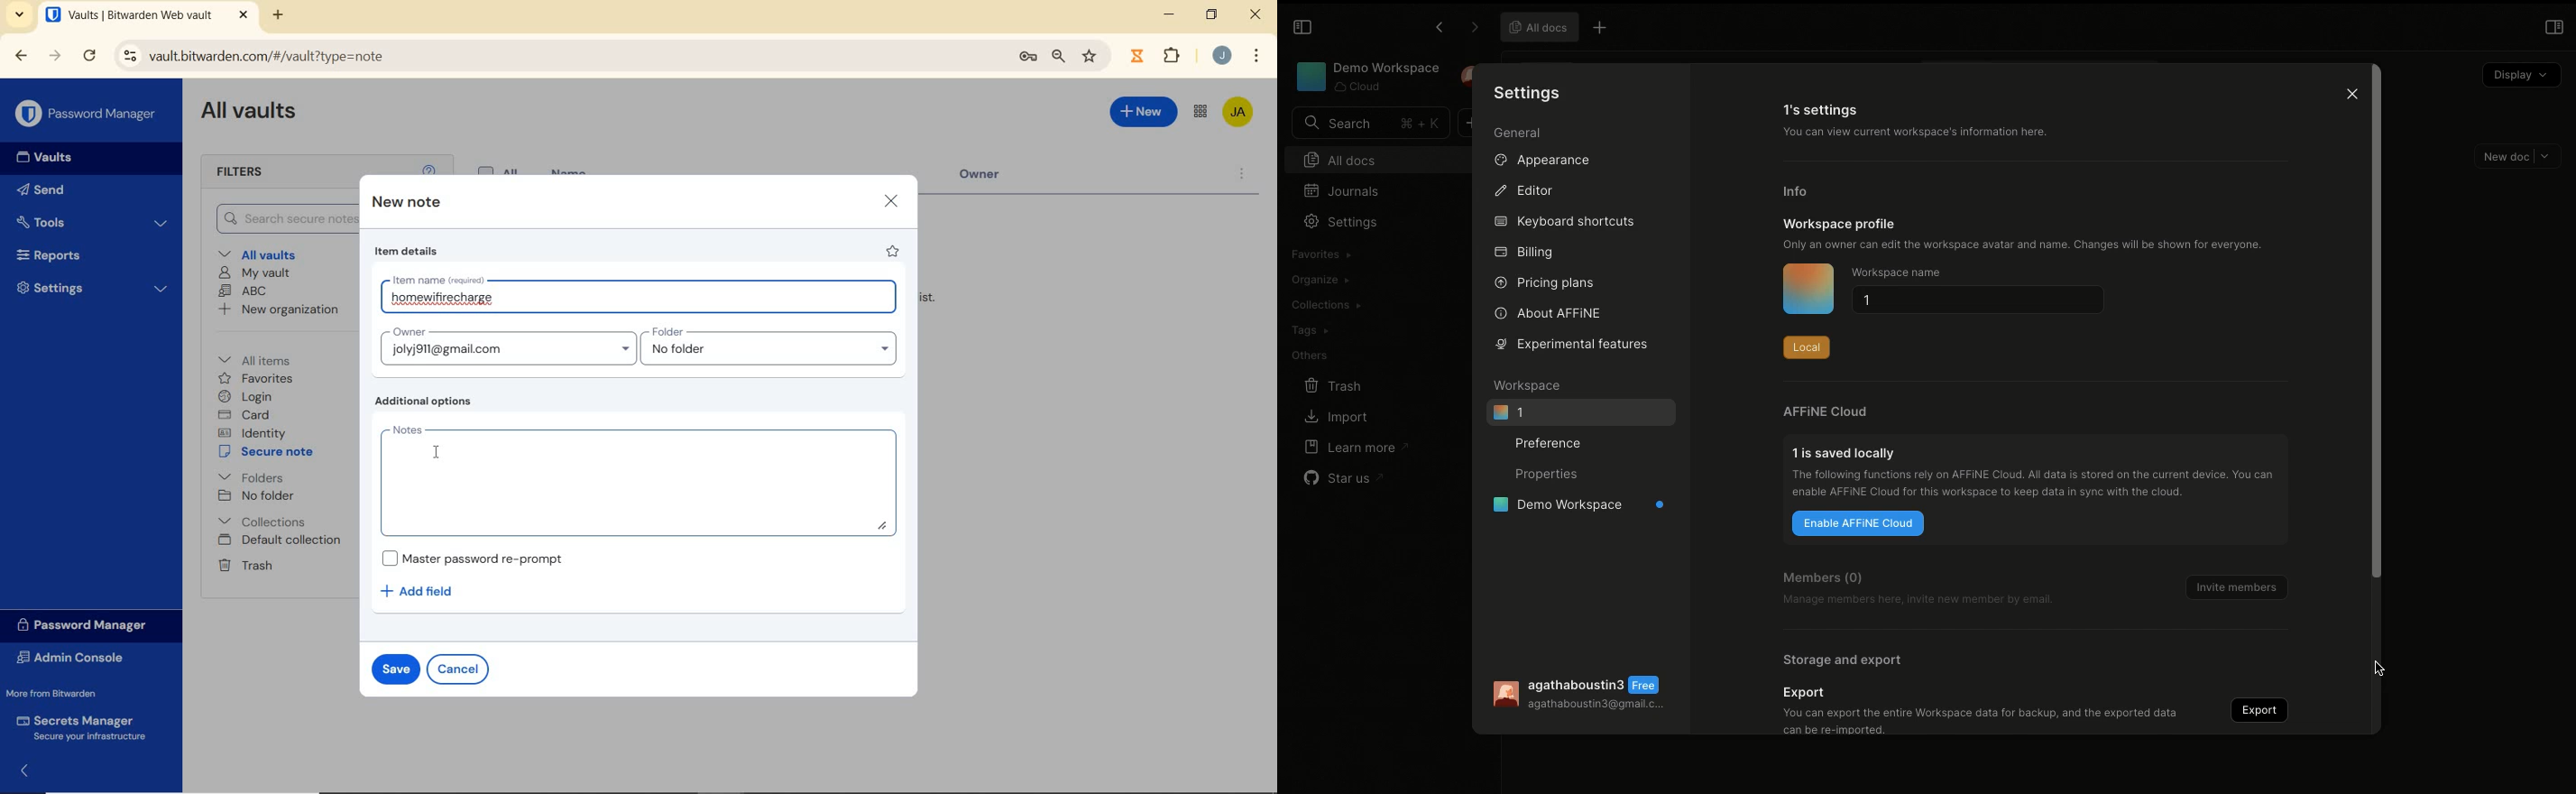 The image size is (2576, 812). Describe the element at coordinates (1221, 55) in the screenshot. I see `Account` at that location.